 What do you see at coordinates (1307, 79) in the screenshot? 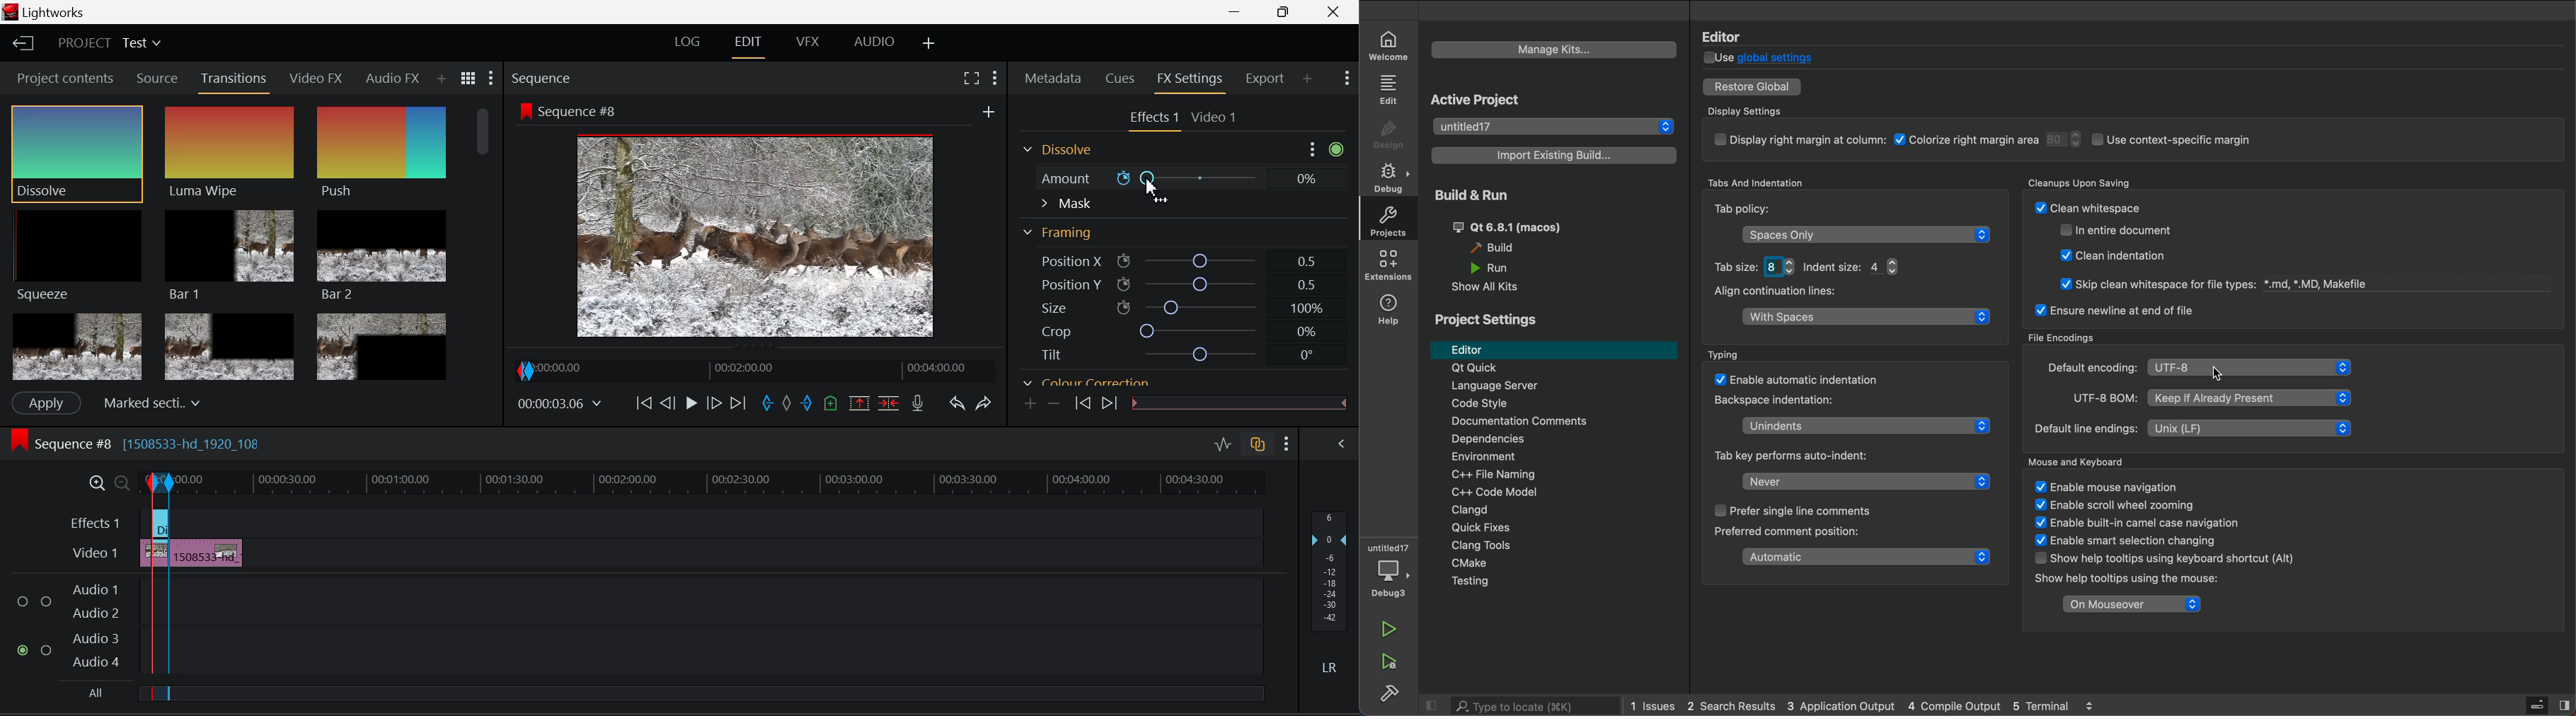
I see `Add Panel` at bounding box center [1307, 79].